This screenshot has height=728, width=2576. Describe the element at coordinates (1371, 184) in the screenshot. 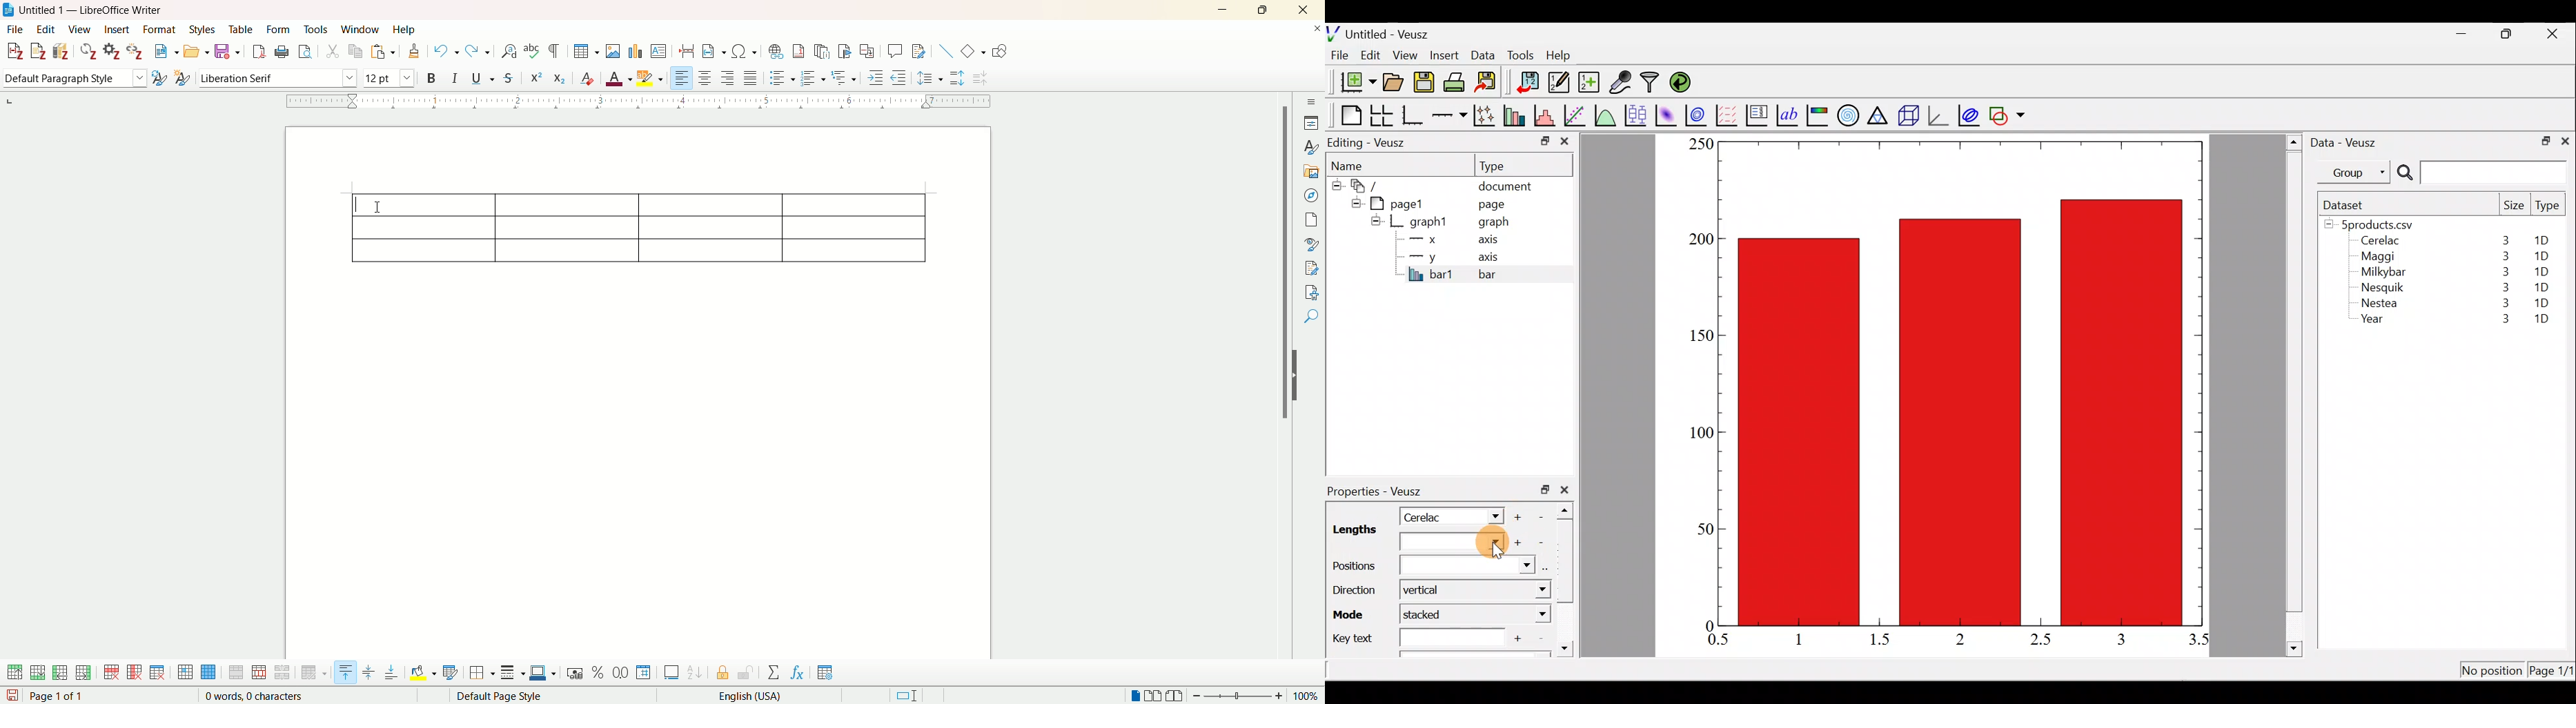

I see `document widget` at that location.